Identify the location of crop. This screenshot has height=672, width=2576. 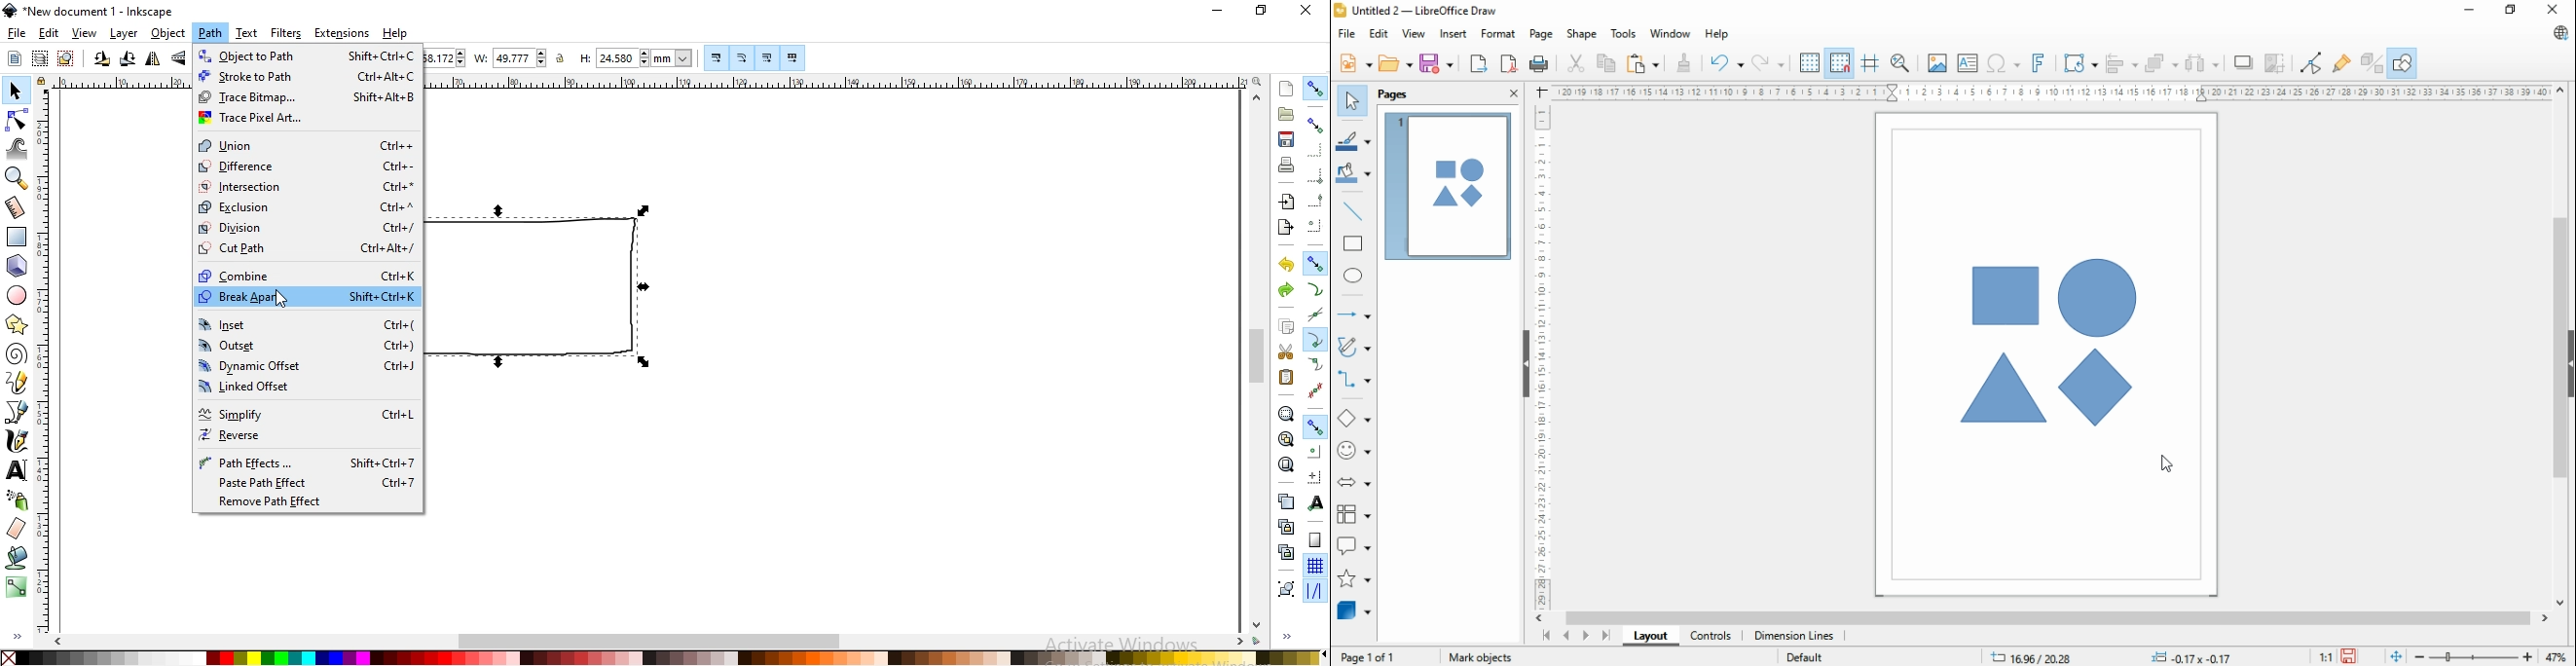
(2275, 64).